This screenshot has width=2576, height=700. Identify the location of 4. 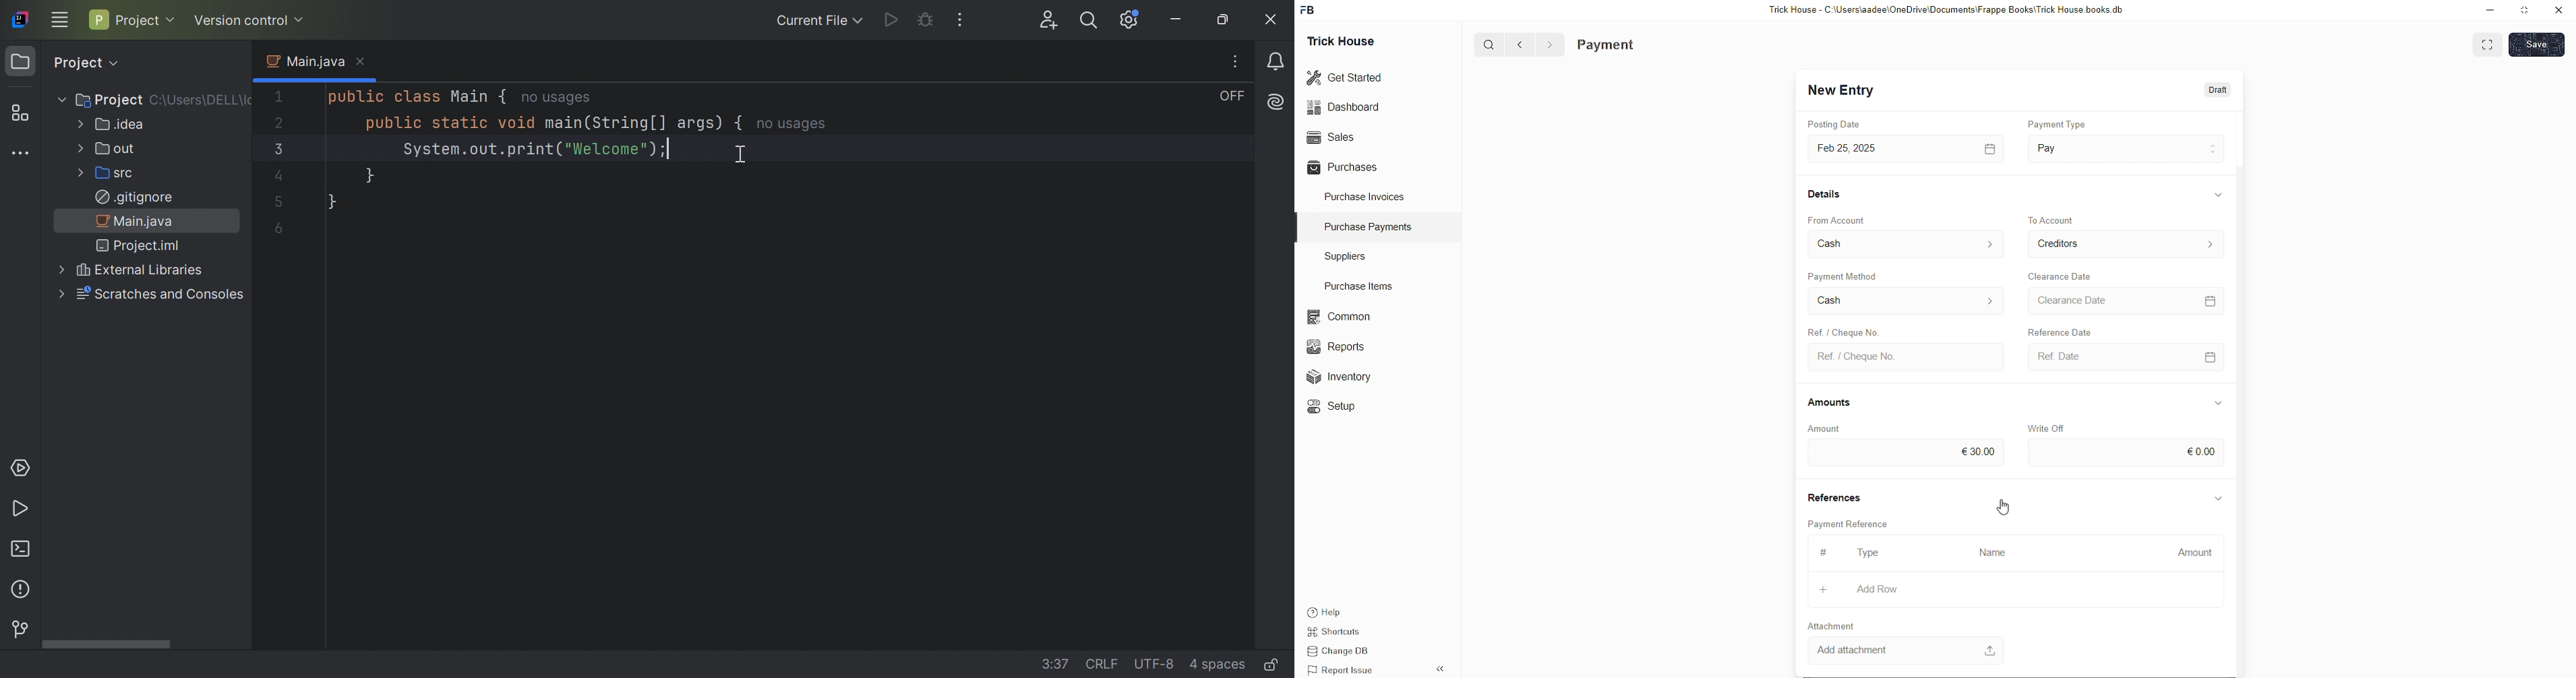
(277, 177).